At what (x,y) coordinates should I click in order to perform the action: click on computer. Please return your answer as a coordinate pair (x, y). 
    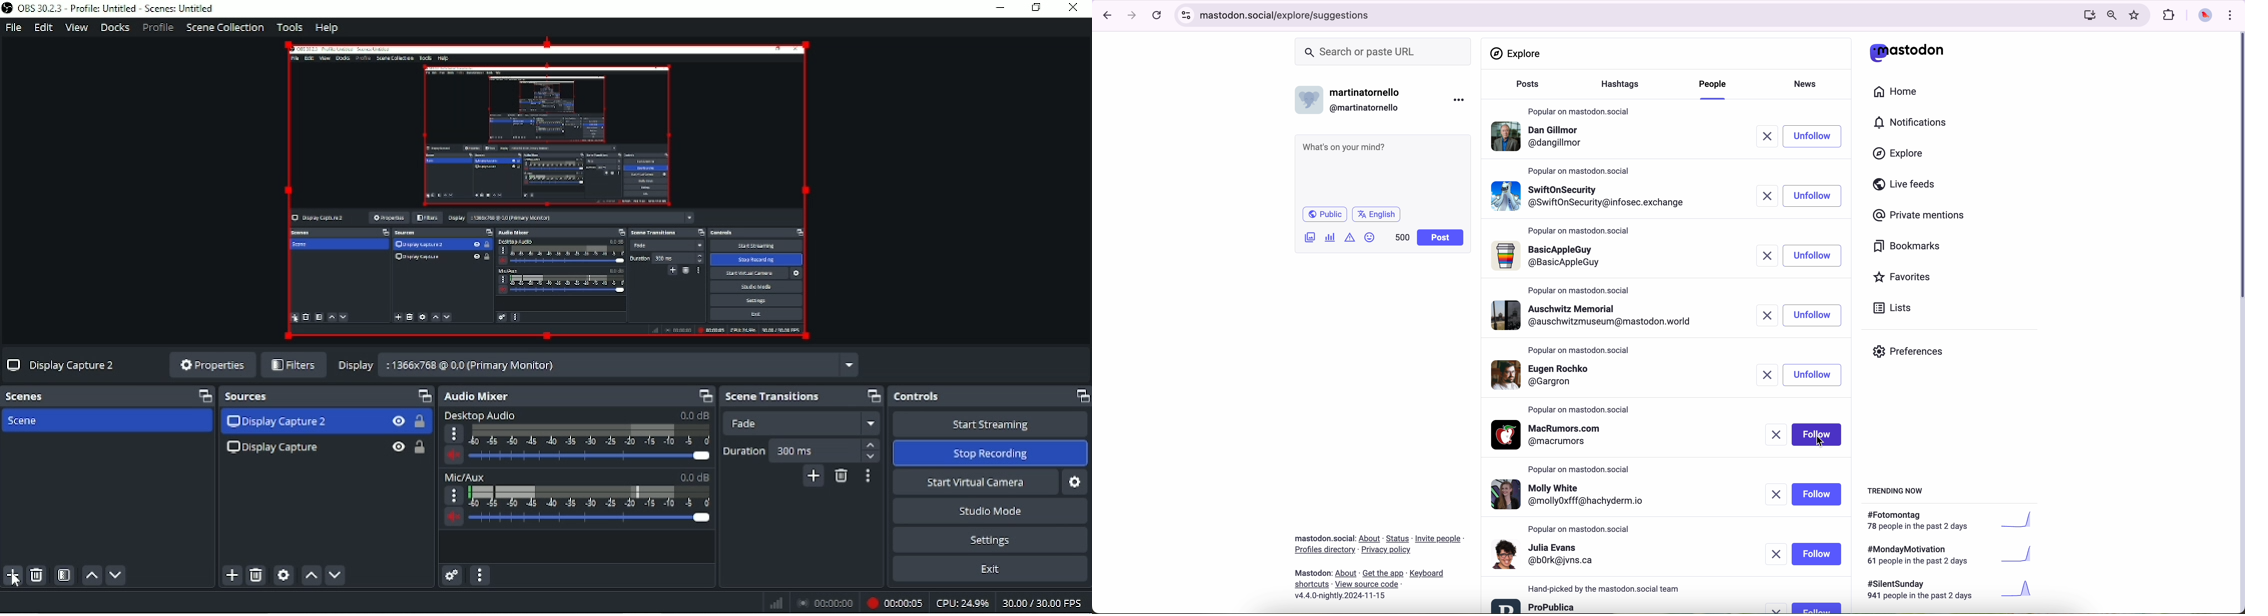
    Looking at the image, I should click on (2086, 15).